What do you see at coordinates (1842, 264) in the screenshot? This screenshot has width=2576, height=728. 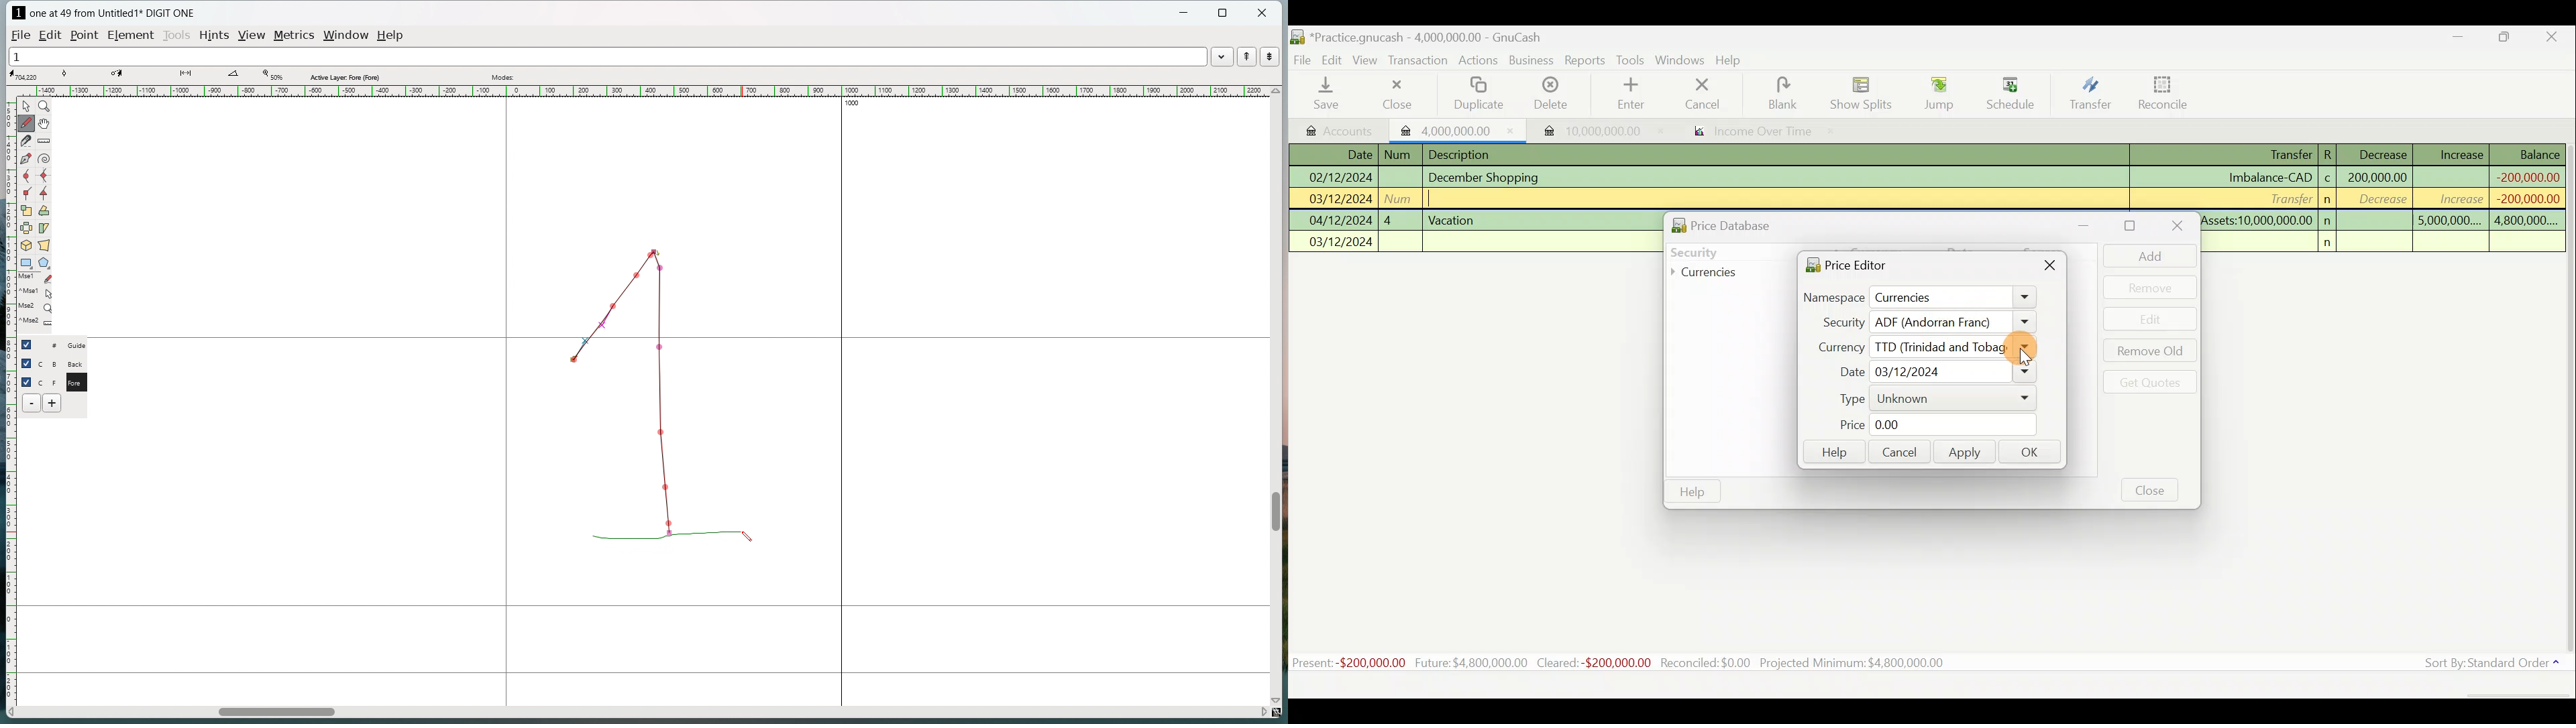 I see `Price editor` at bounding box center [1842, 264].